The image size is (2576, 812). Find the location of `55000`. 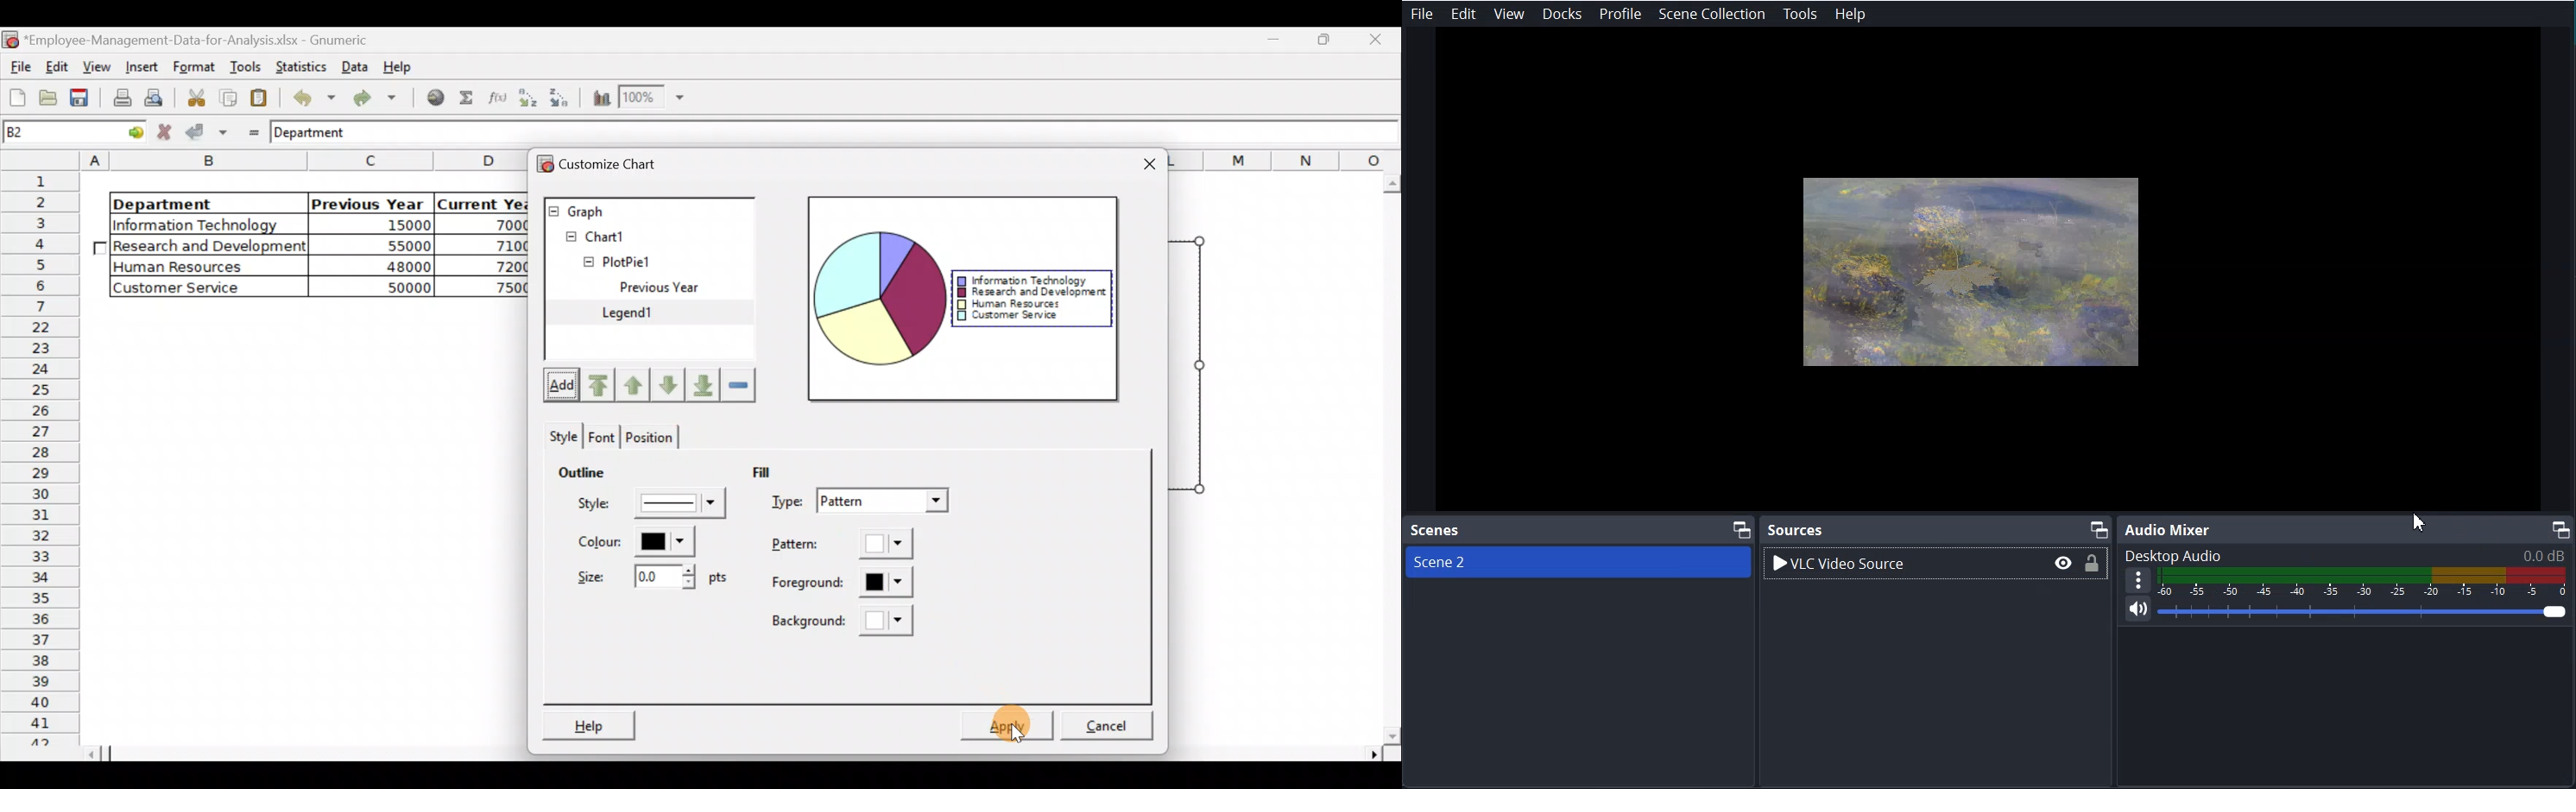

55000 is located at coordinates (400, 245).